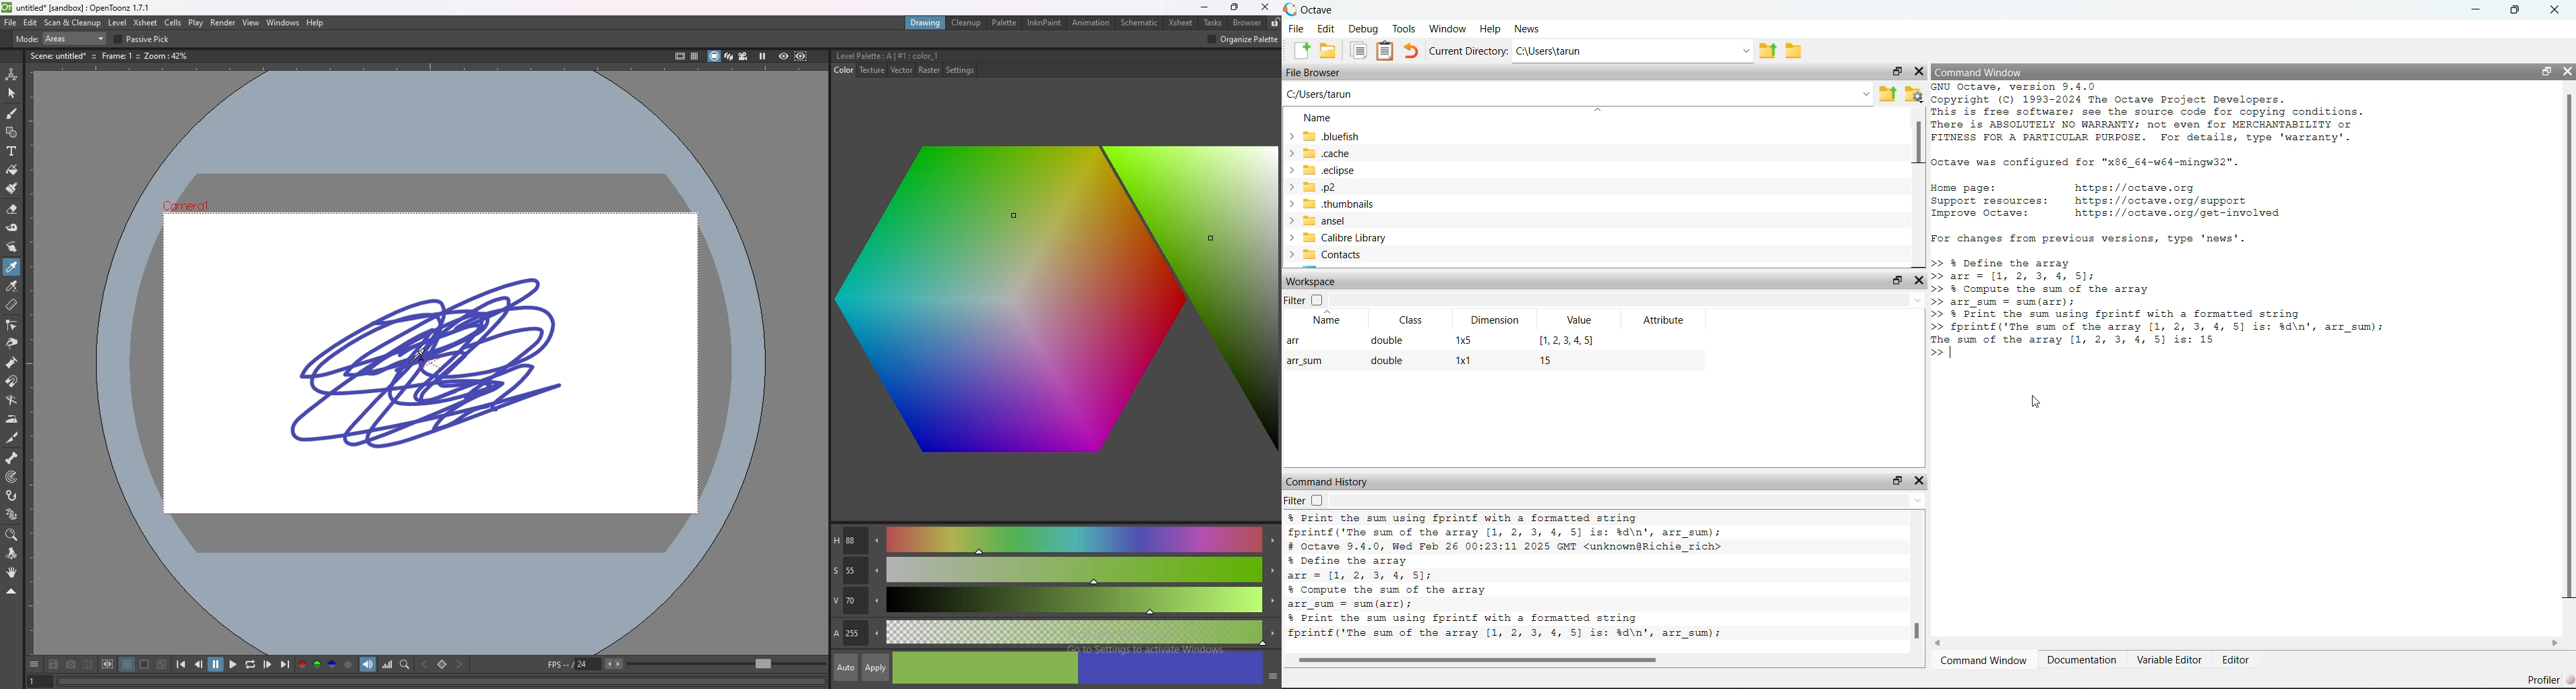  Describe the element at coordinates (195, 24) in the screenshot. I see `play` at that location.